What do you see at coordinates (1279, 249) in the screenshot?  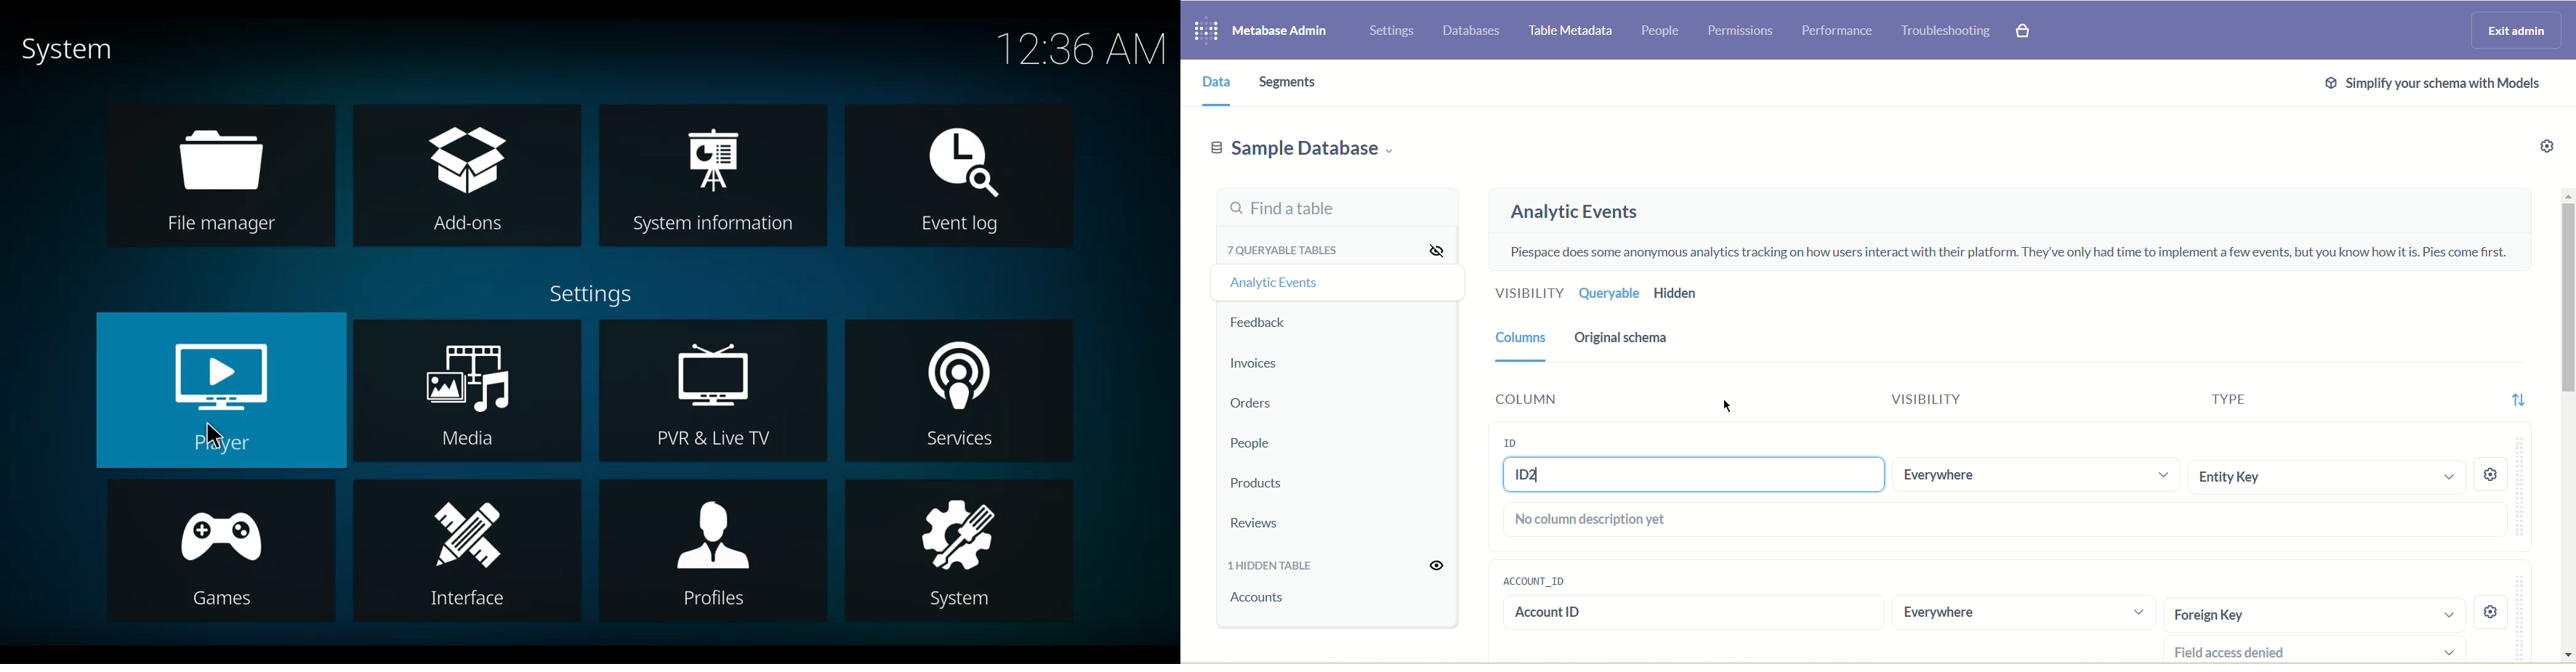 I see `7 queryable tables` at bounding box center [1279, 249].